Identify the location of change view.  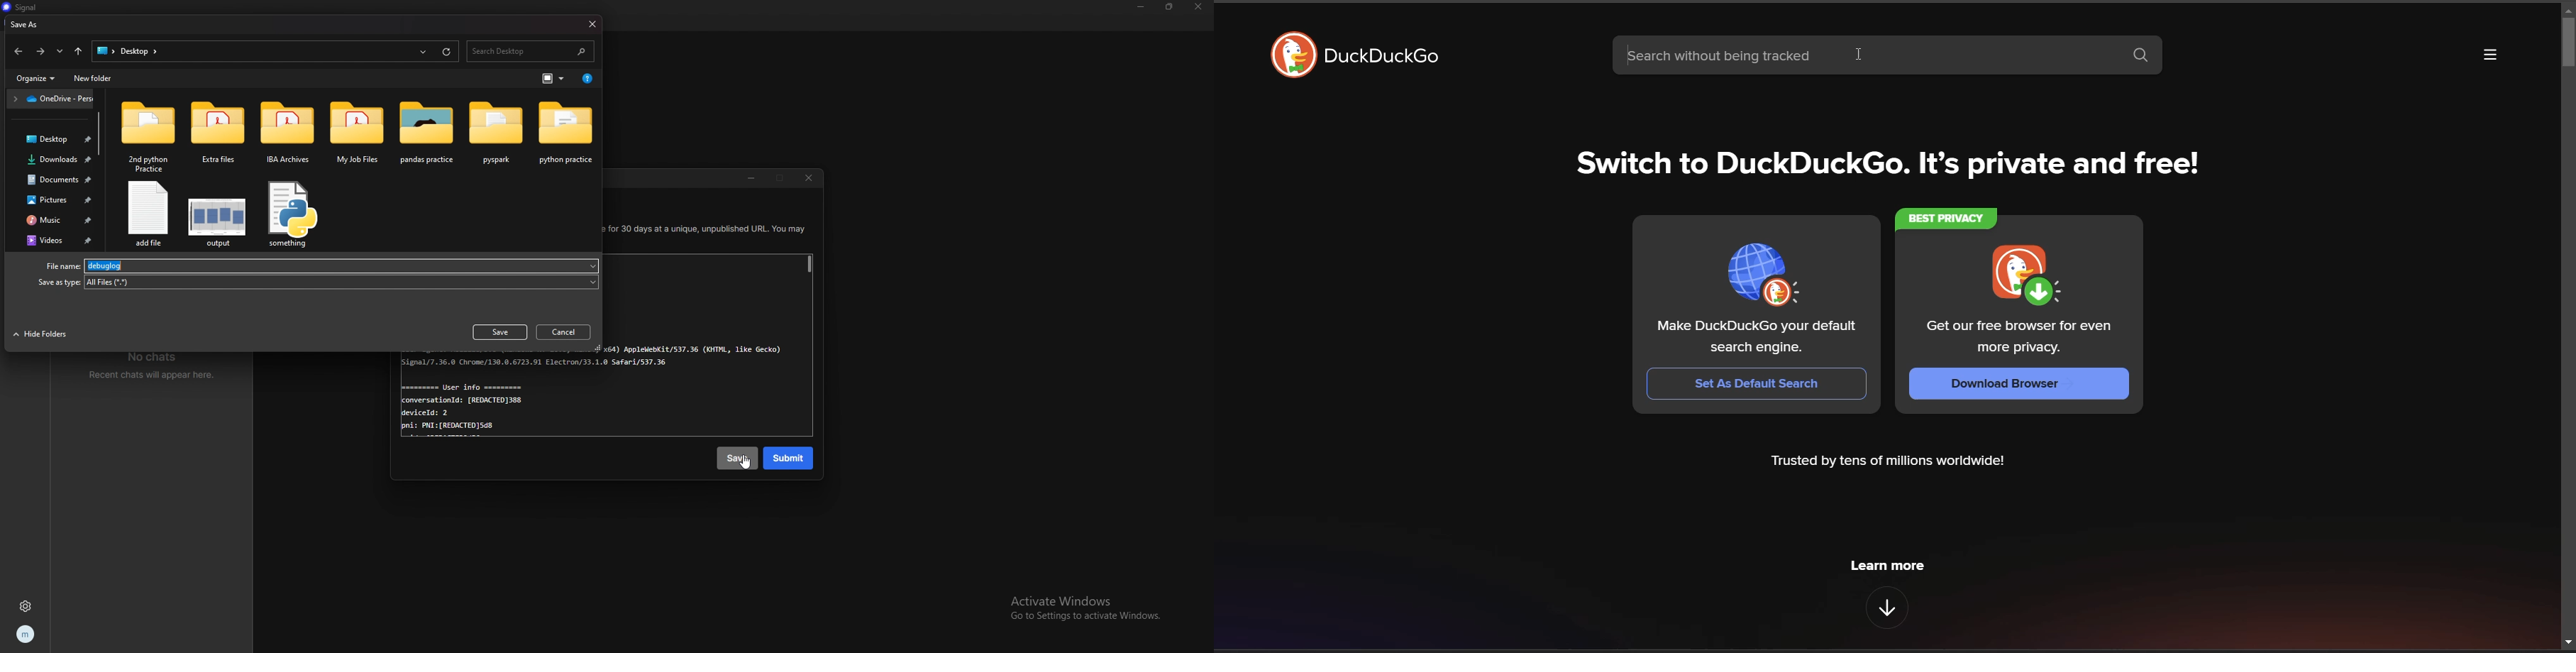
(554, 78).